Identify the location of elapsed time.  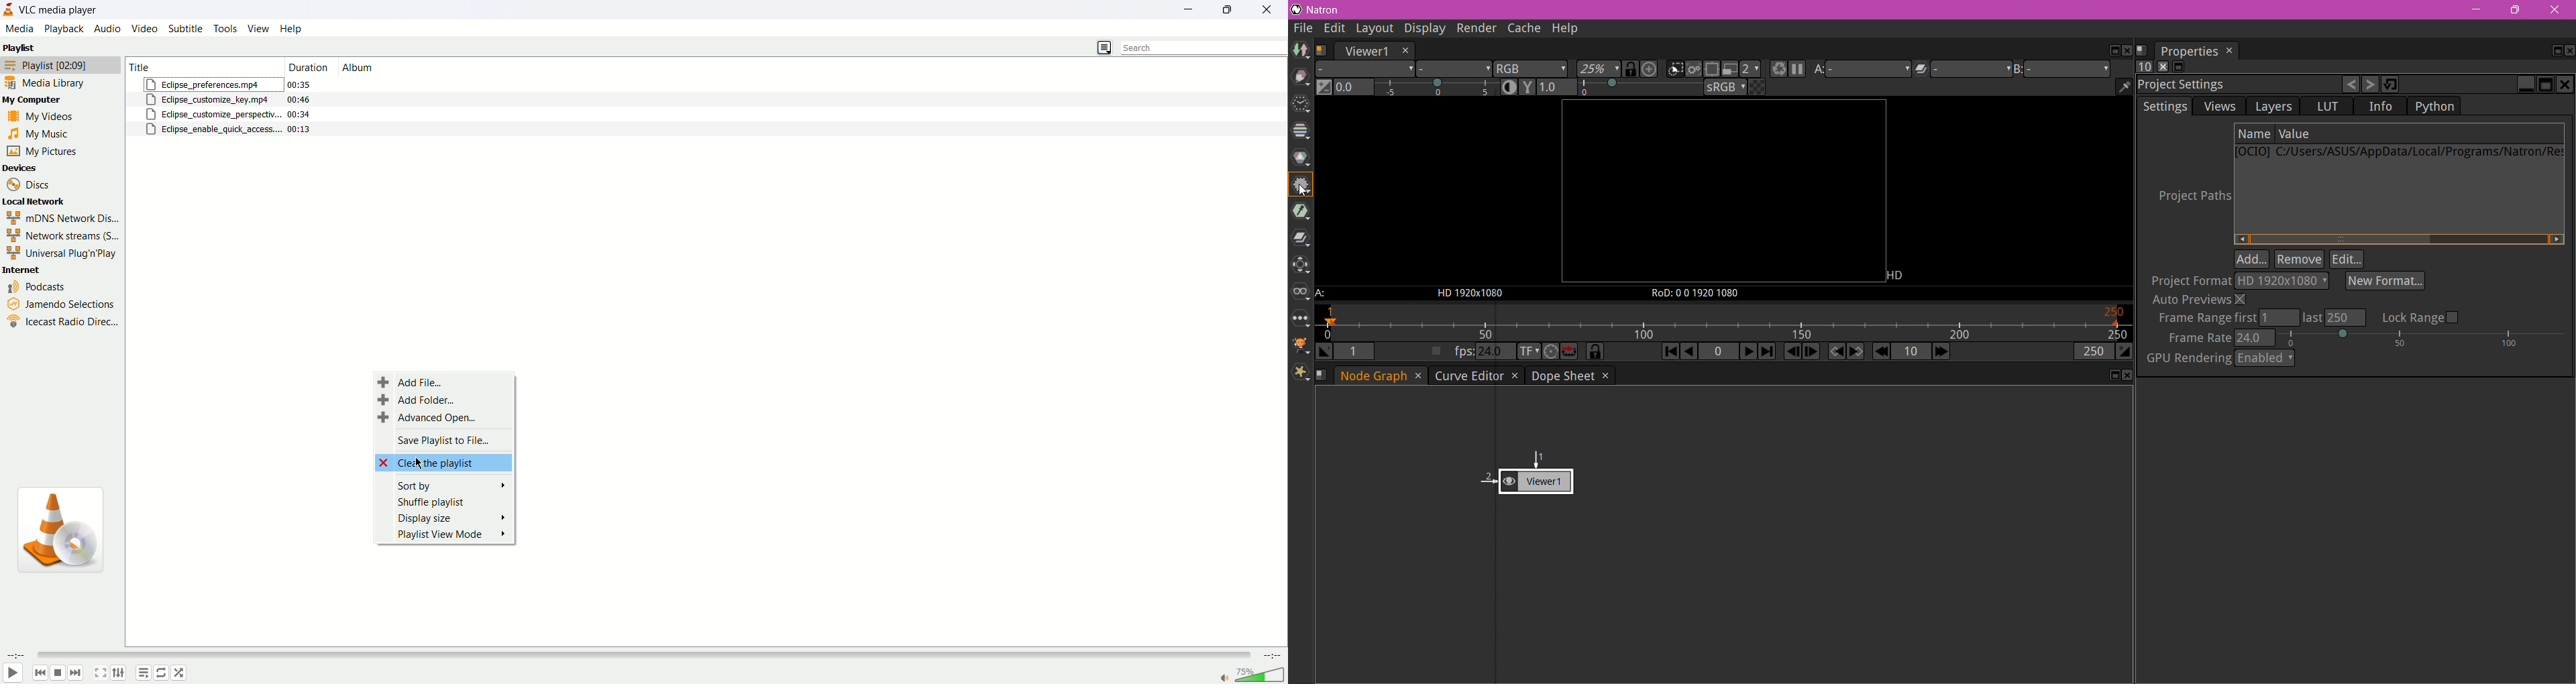
(15, 656).